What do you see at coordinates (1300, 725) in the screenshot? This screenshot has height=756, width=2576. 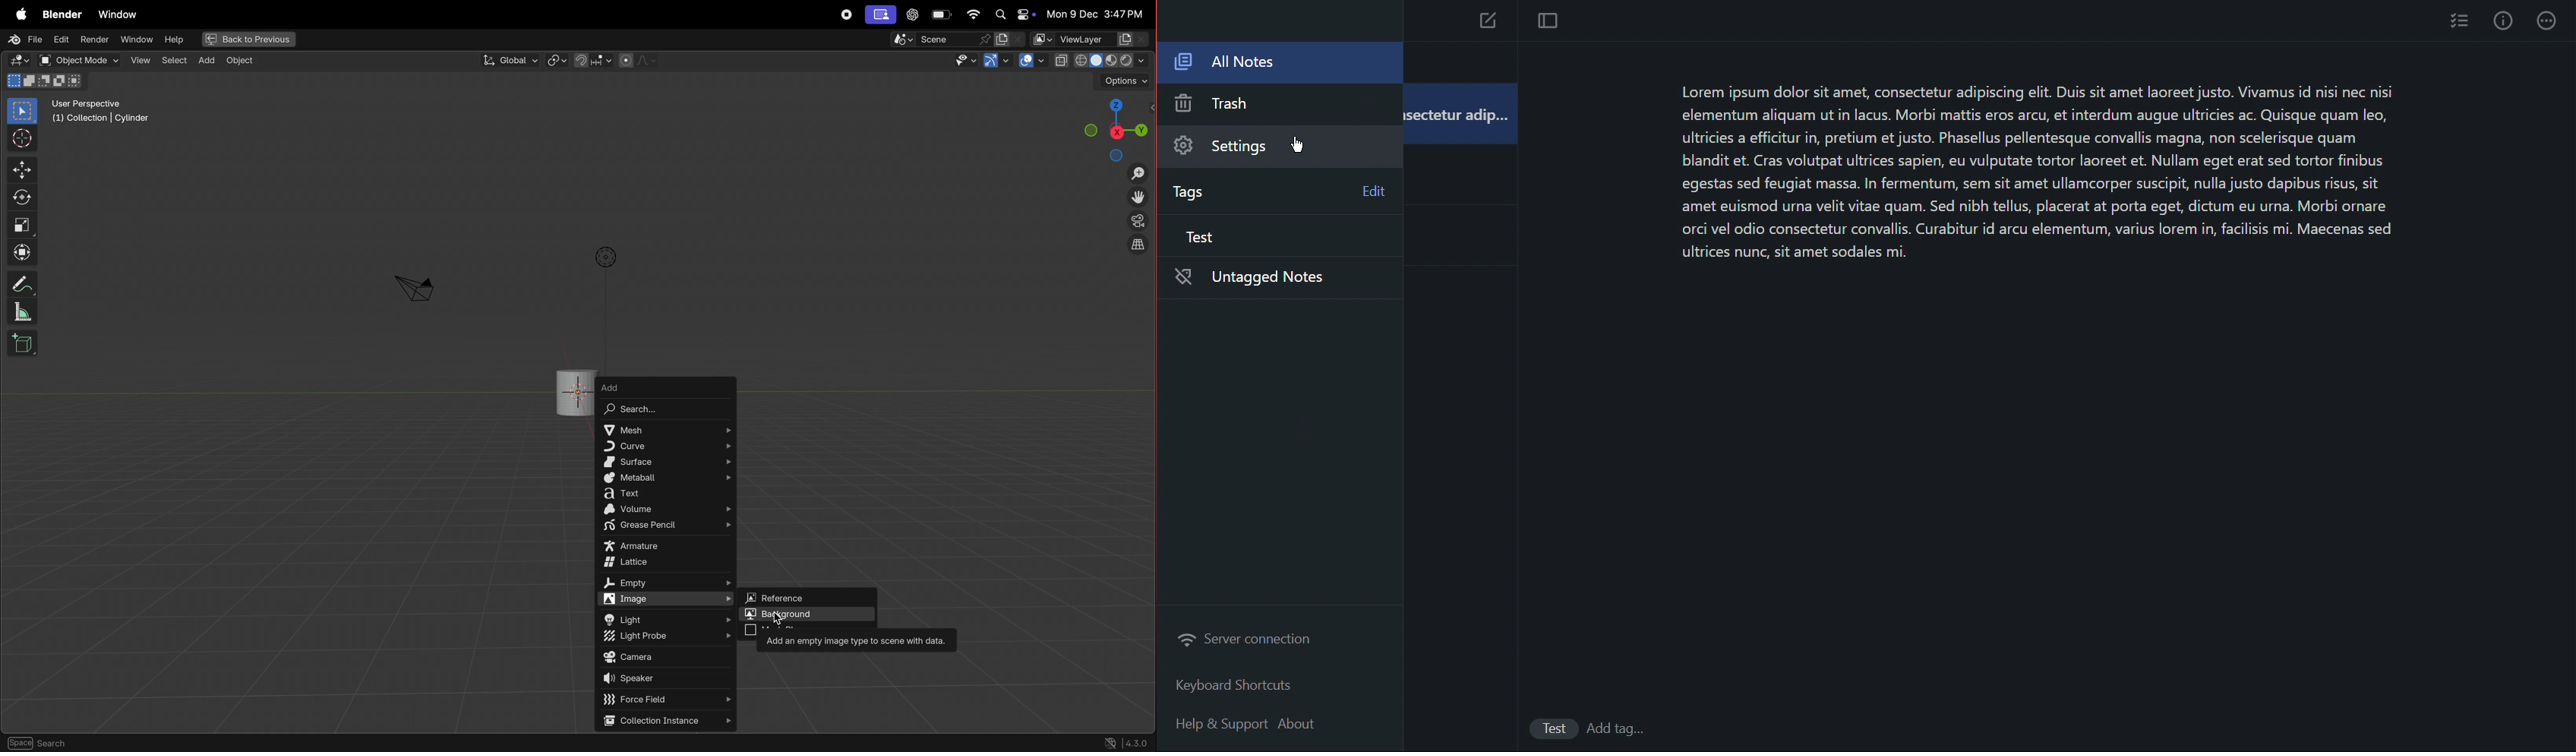 I see `About` at bounding box center [1300, 725].